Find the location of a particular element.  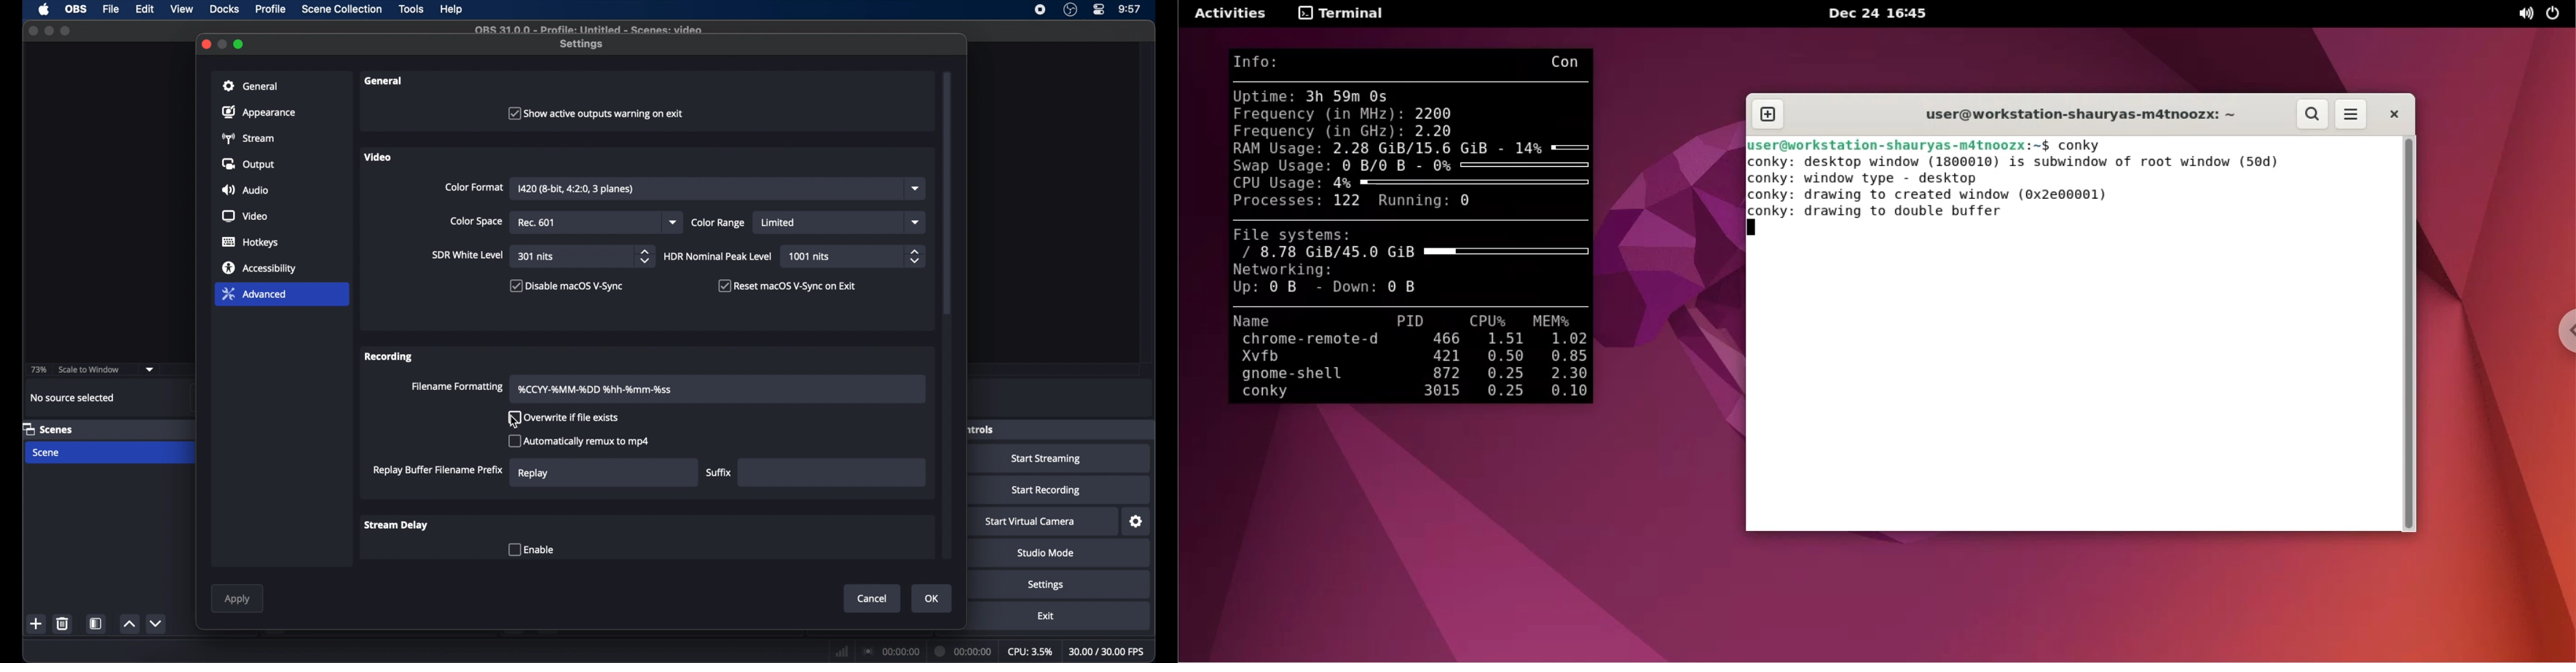

obscure label is located at coordinates (982, 429).